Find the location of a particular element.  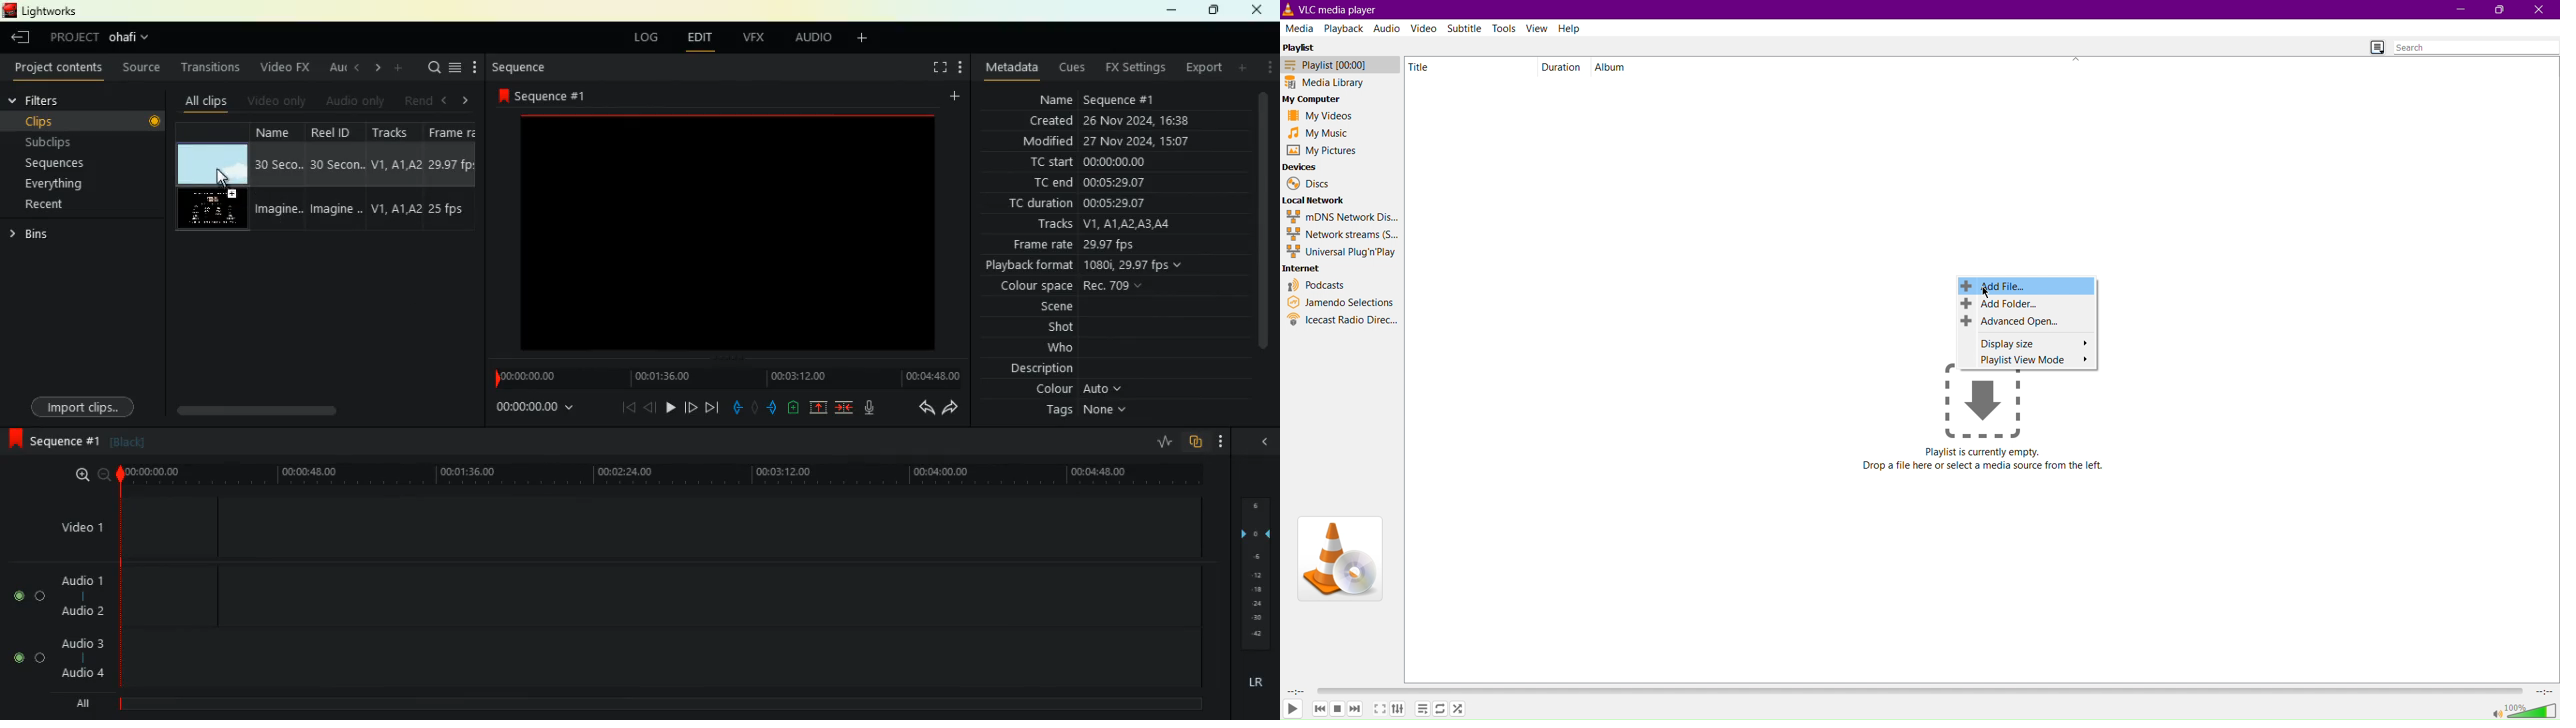

Title is located at coordinates (1430, 67).